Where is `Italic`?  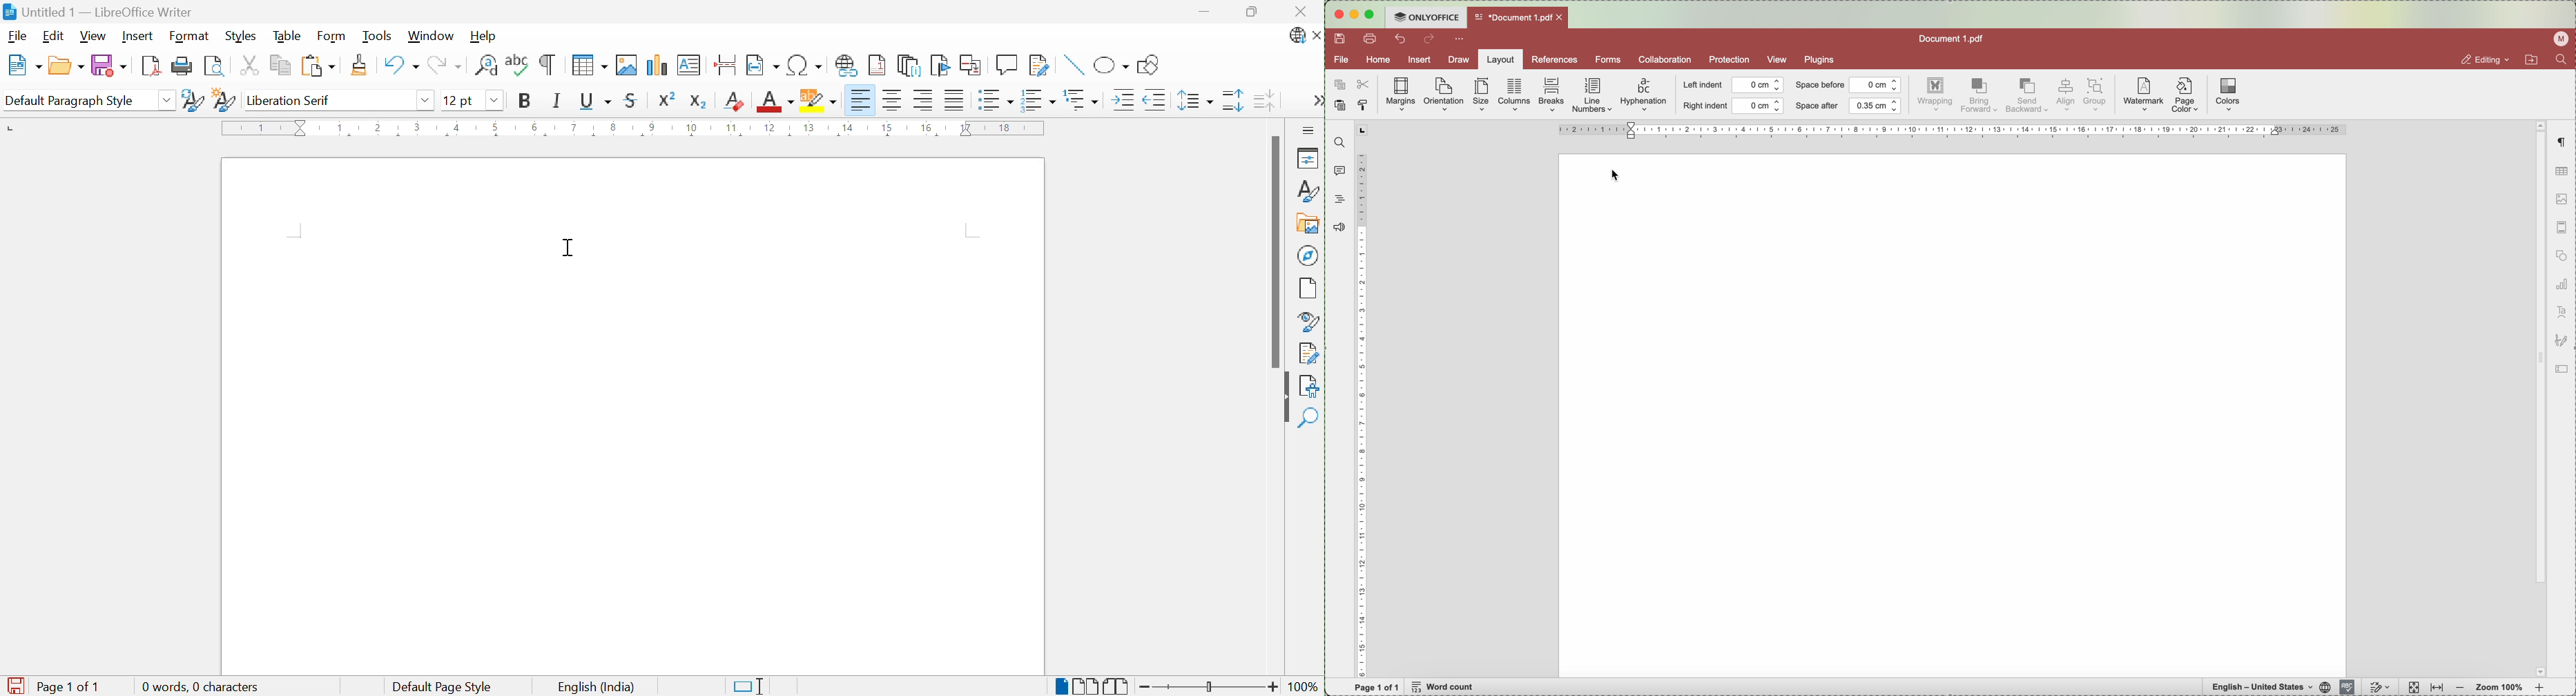
Italic is located at coordinates (559, 102).